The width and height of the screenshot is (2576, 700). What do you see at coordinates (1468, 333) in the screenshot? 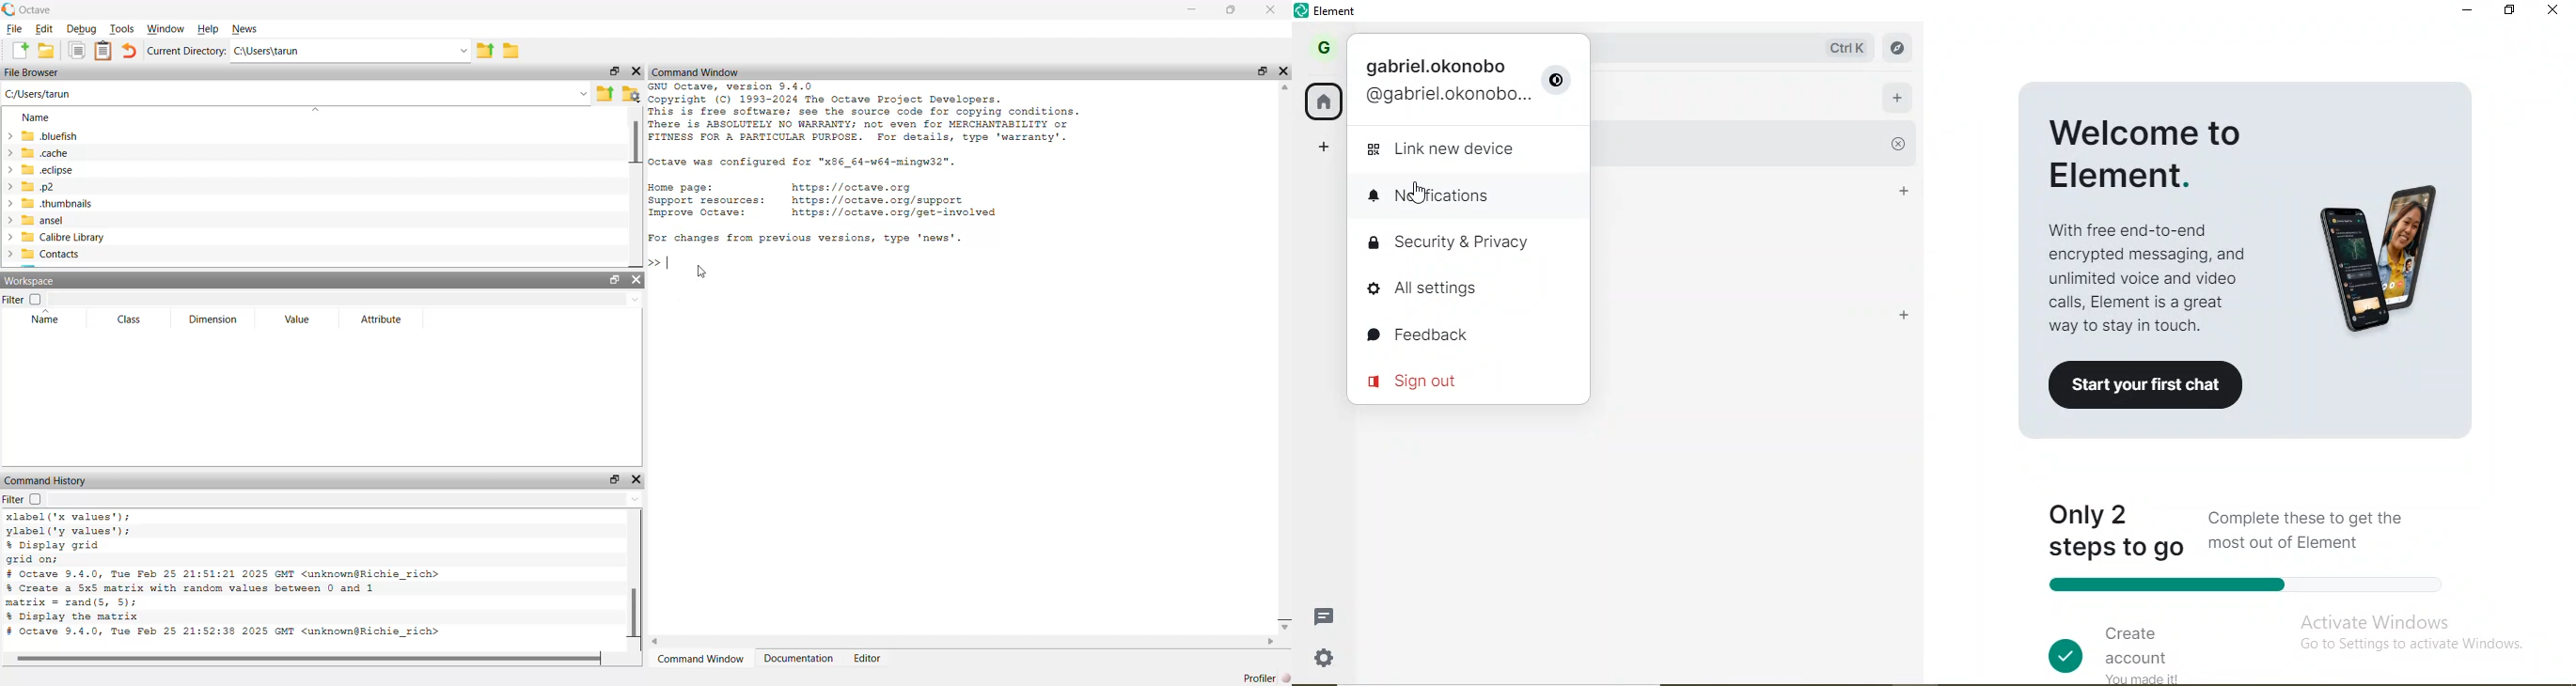
I see `feedback` at bounding box center [1468, 333].